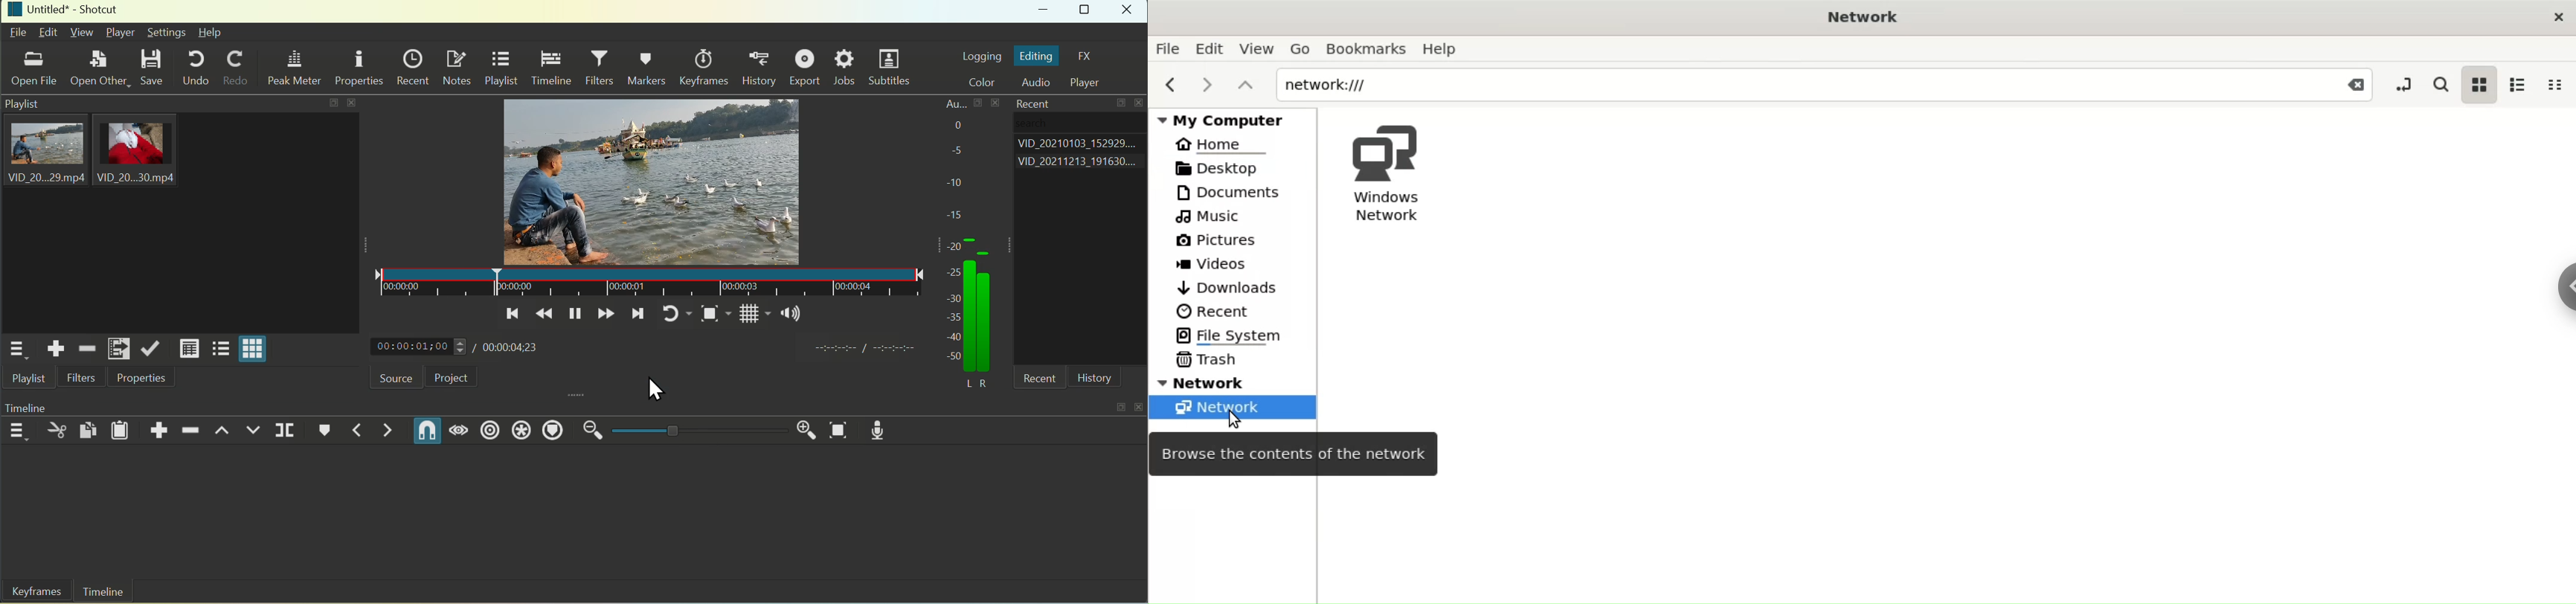 The height and width of the screenshot is (616, 2576). What do you see at coordinates (1088, 56) in the screenshot?
I see `` at bounding box center [1088, 56].